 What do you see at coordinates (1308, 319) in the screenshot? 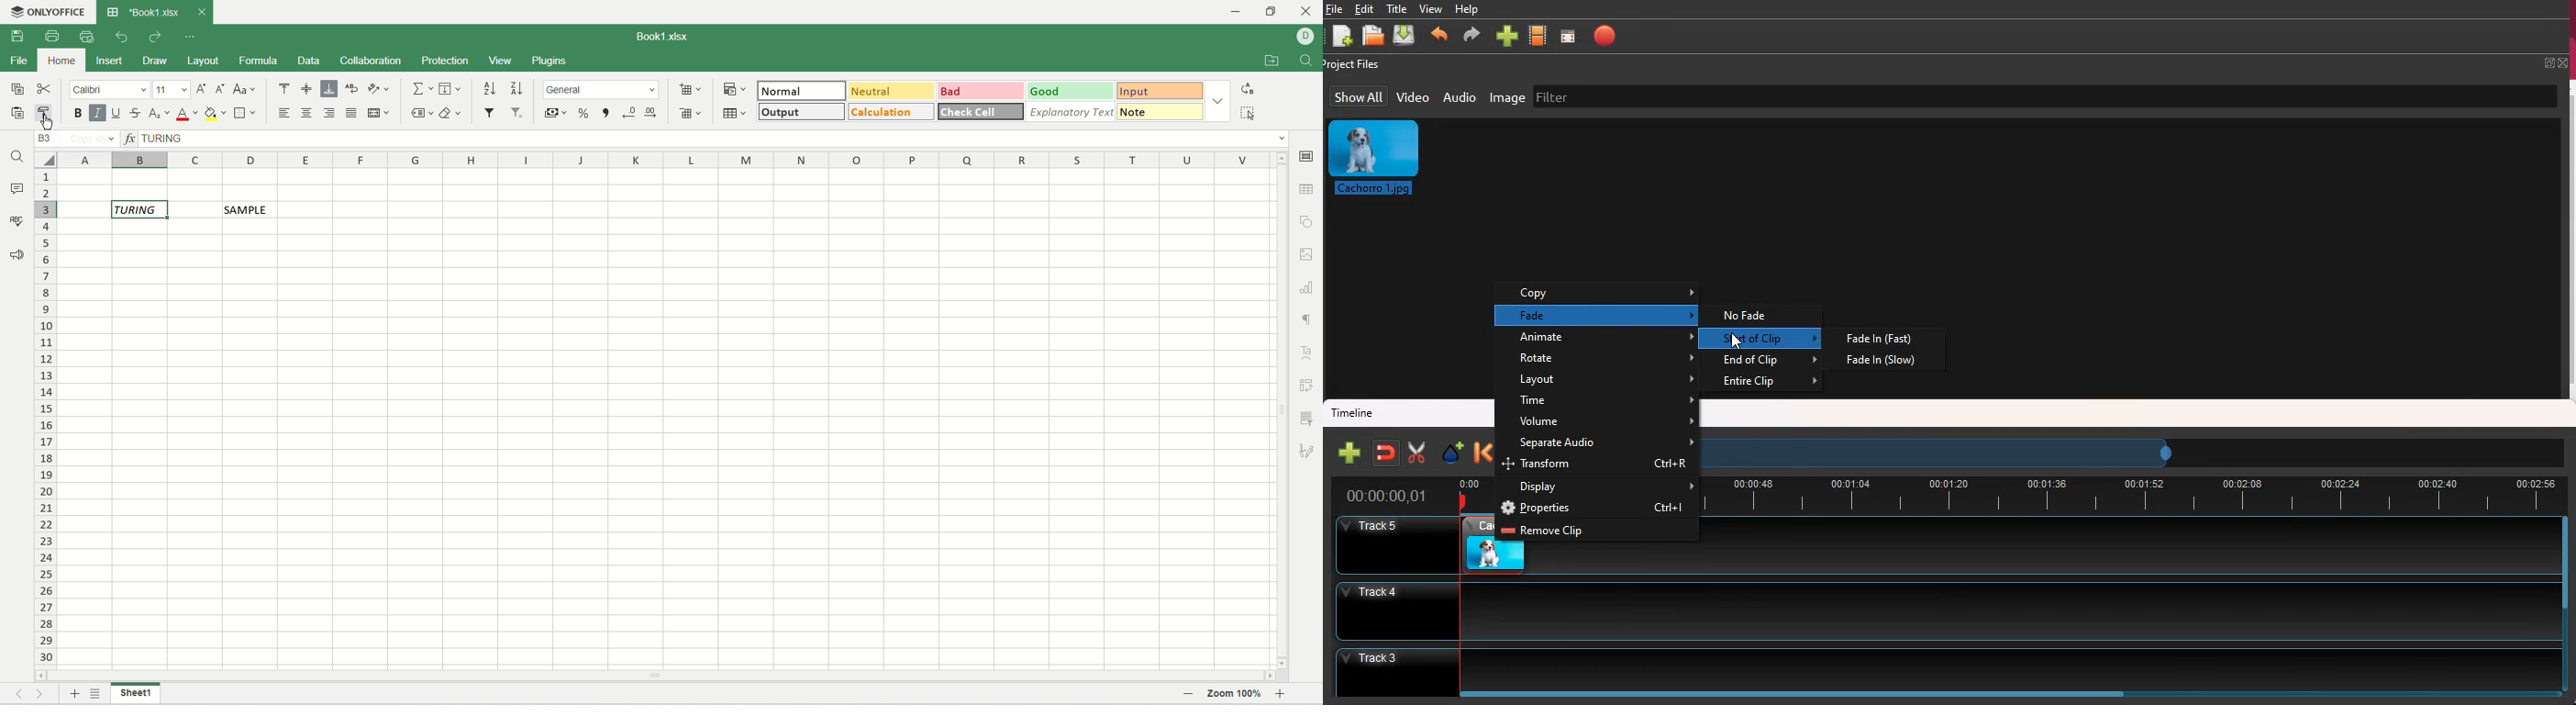
I see `paragraph settings` at bounding box center [1308, 319].